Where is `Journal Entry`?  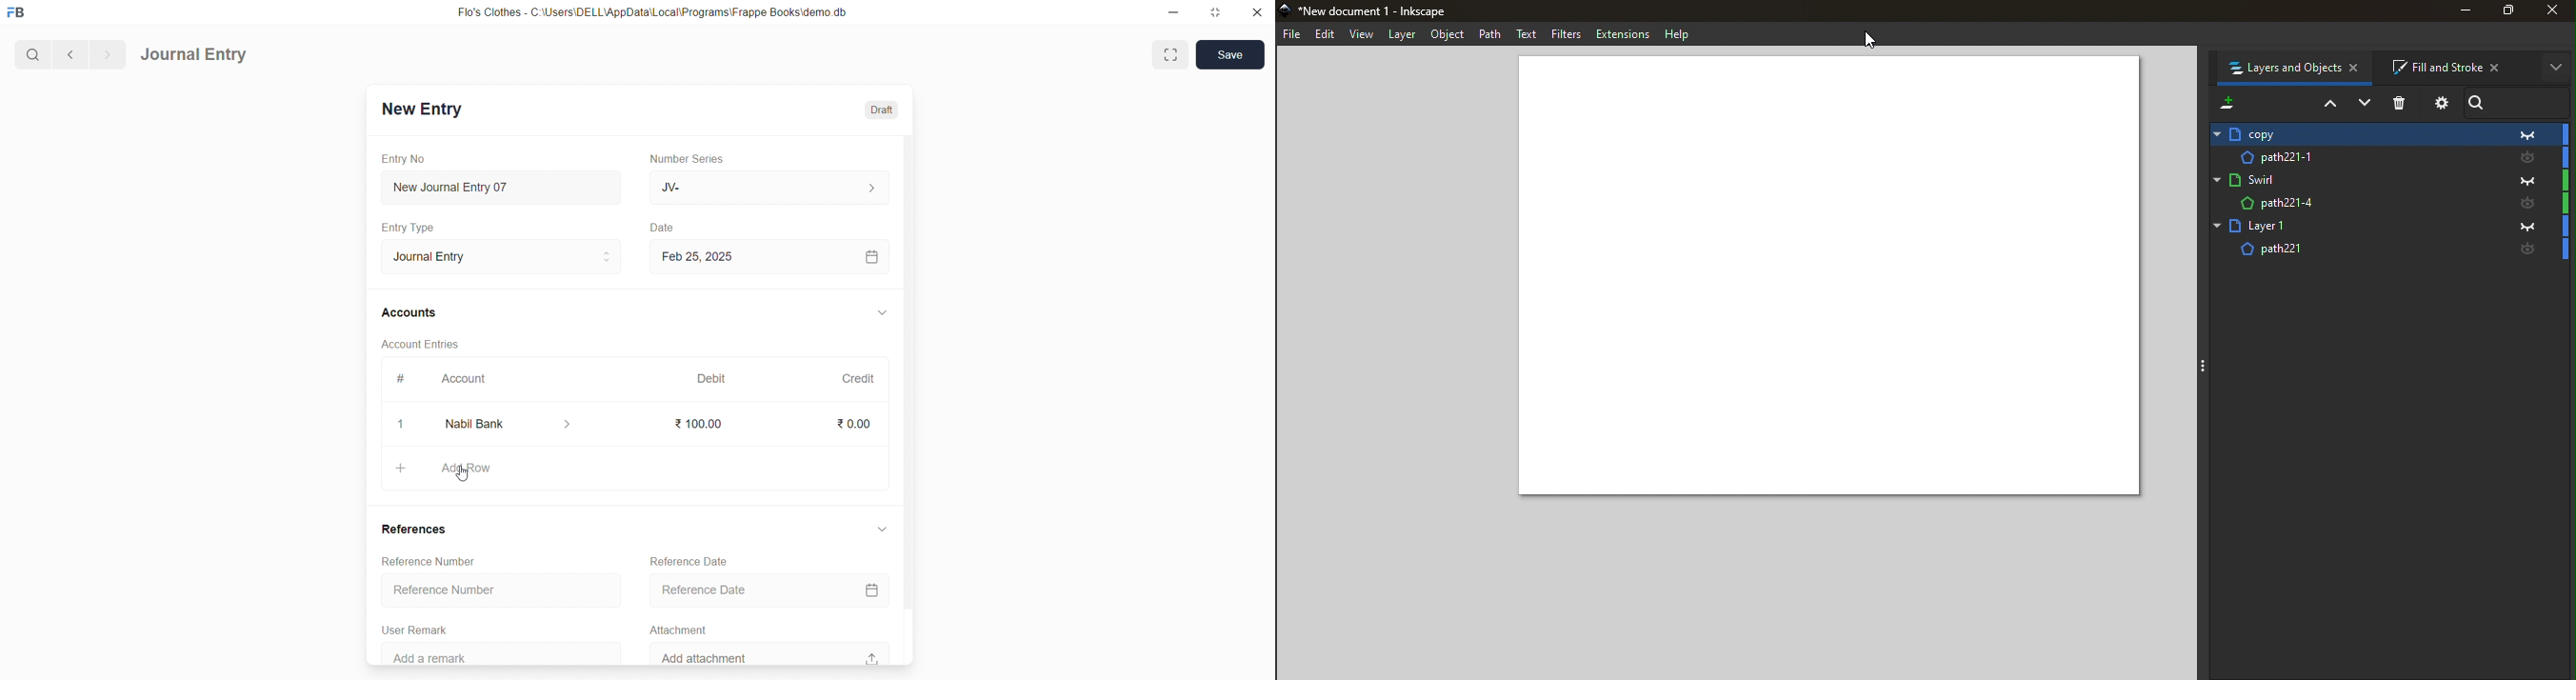
Journal Entry is located at coordinates (497, 257).